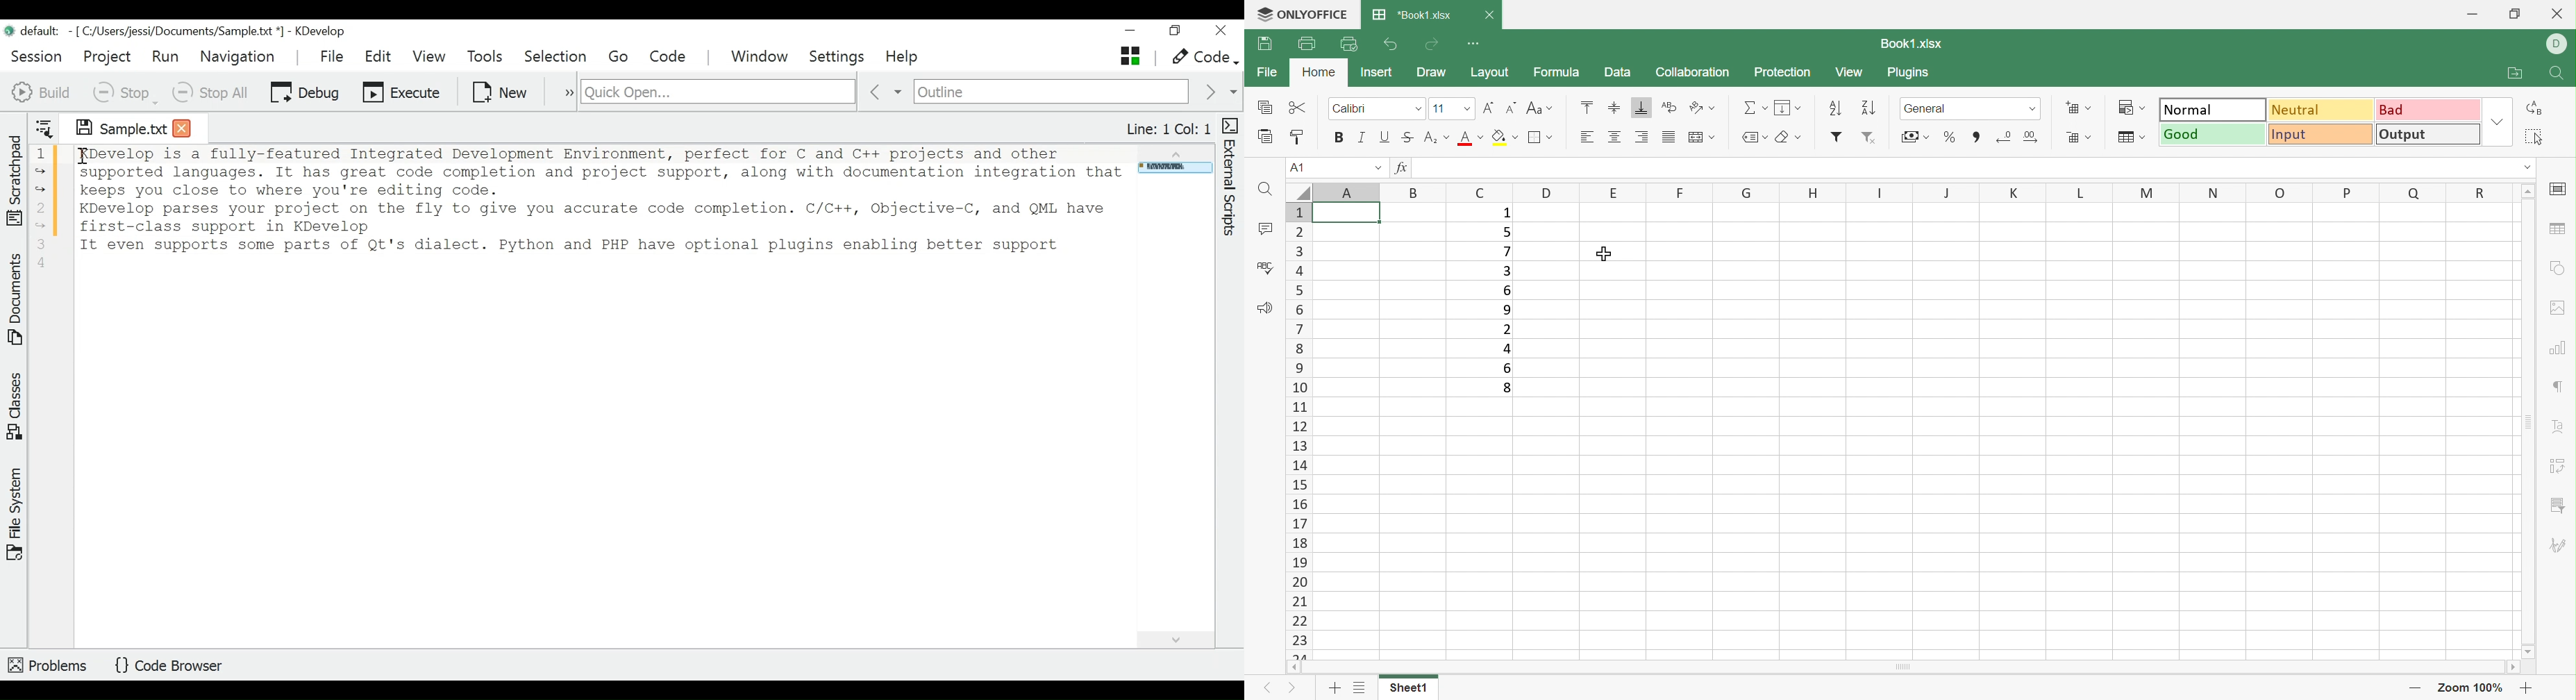  Describe the element at coordinates (1849, 73) in the screenshot. I see `View` at that location.